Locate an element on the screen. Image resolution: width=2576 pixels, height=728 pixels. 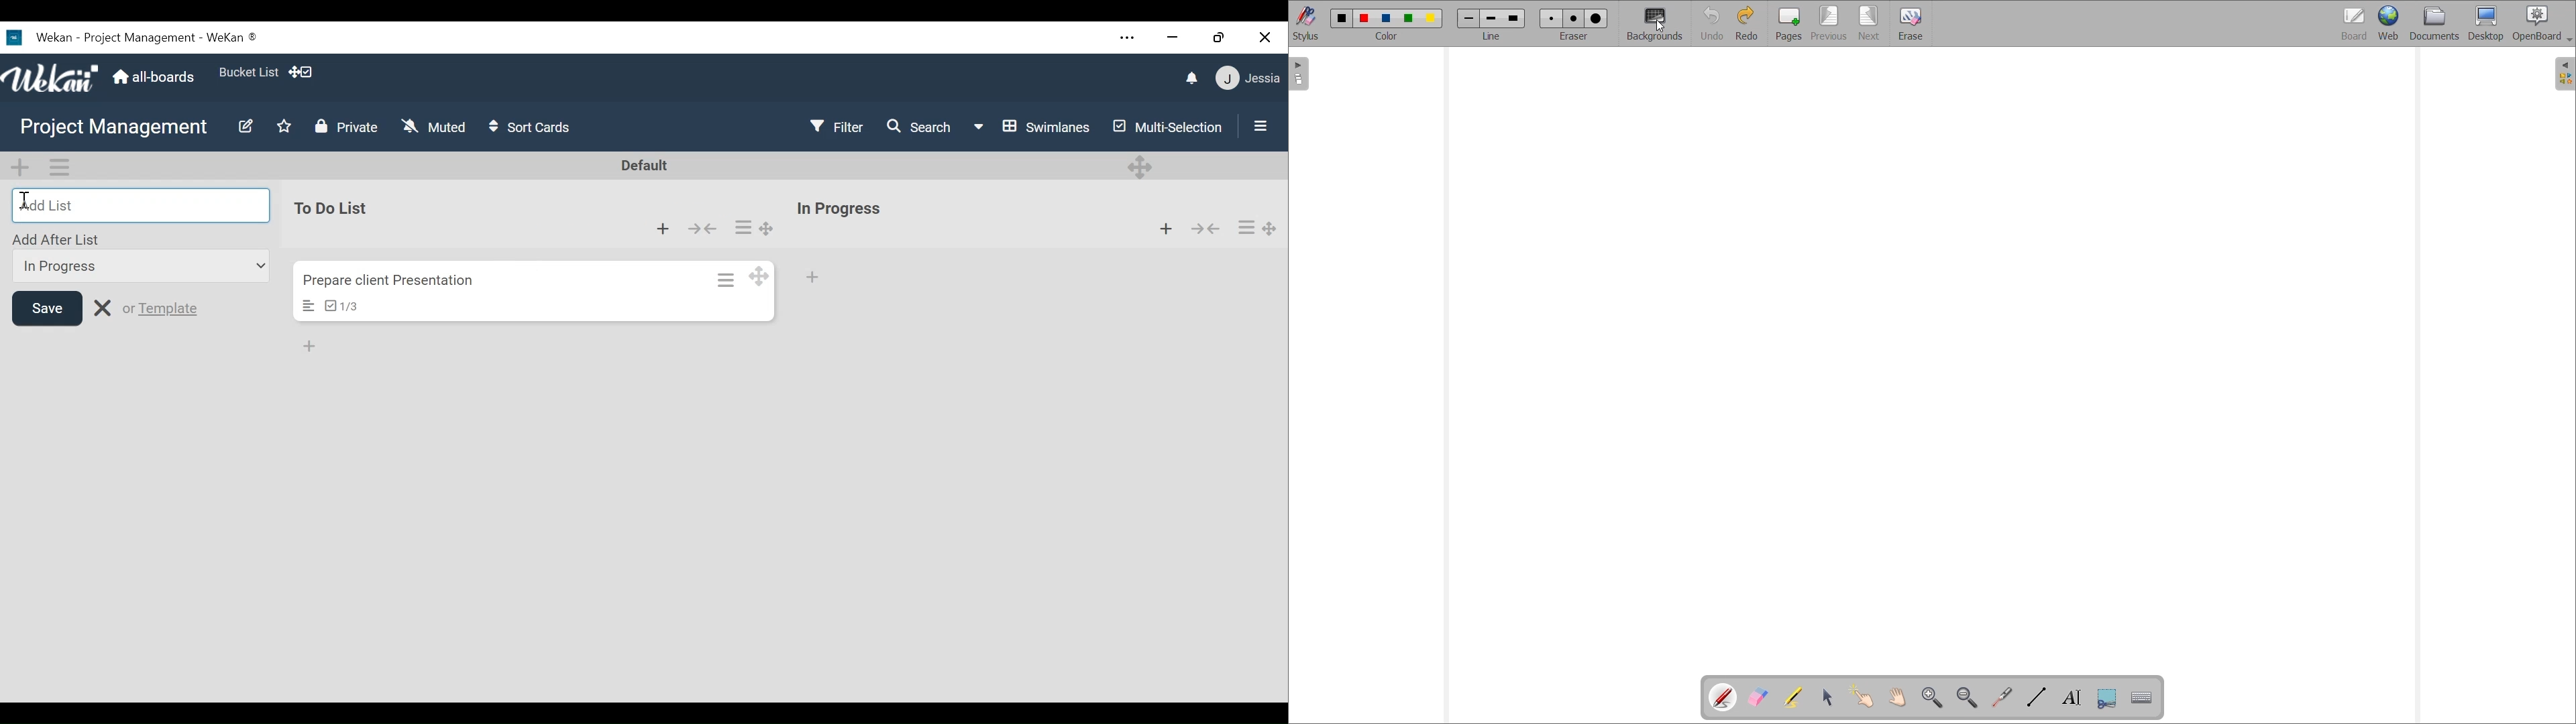
Erase annotation is located at coordinates (1757, 697).